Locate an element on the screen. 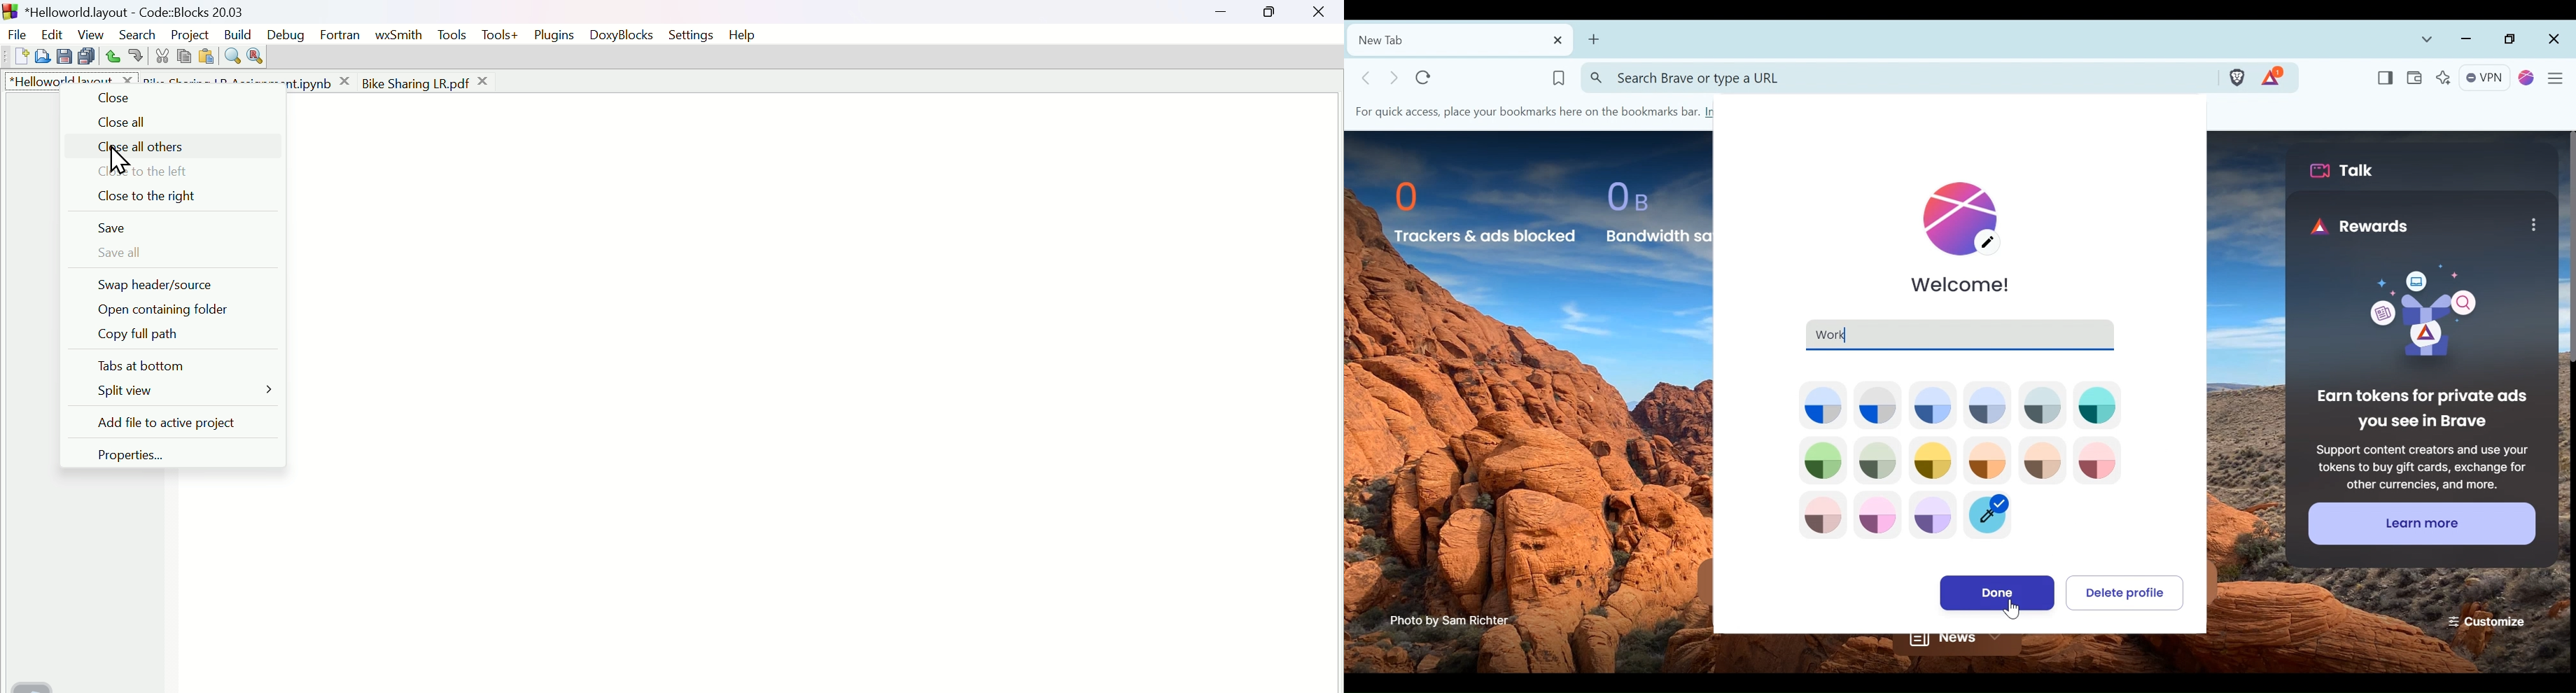 This screenshot has width=2576, height=700. scrollbar is located at coordinates (2568, 250).